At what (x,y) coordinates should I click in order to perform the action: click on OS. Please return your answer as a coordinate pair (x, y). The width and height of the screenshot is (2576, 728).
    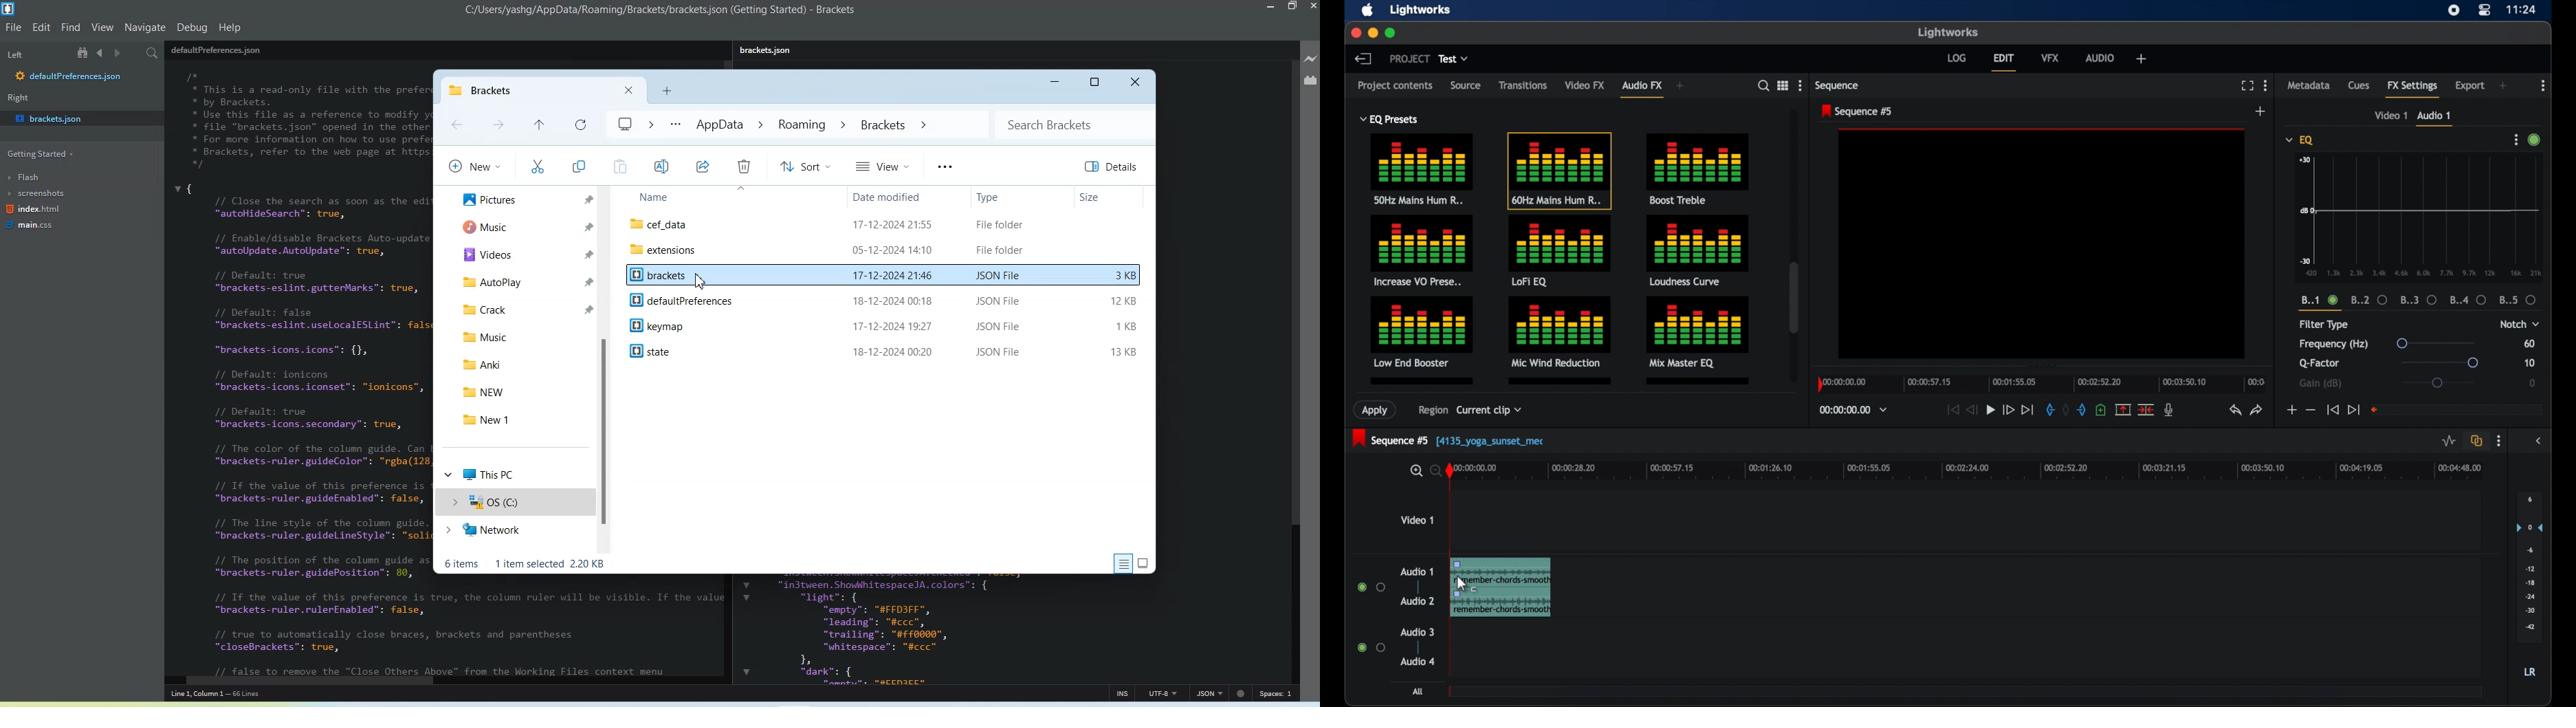
    Looking at the image, I should click on (514, 502).